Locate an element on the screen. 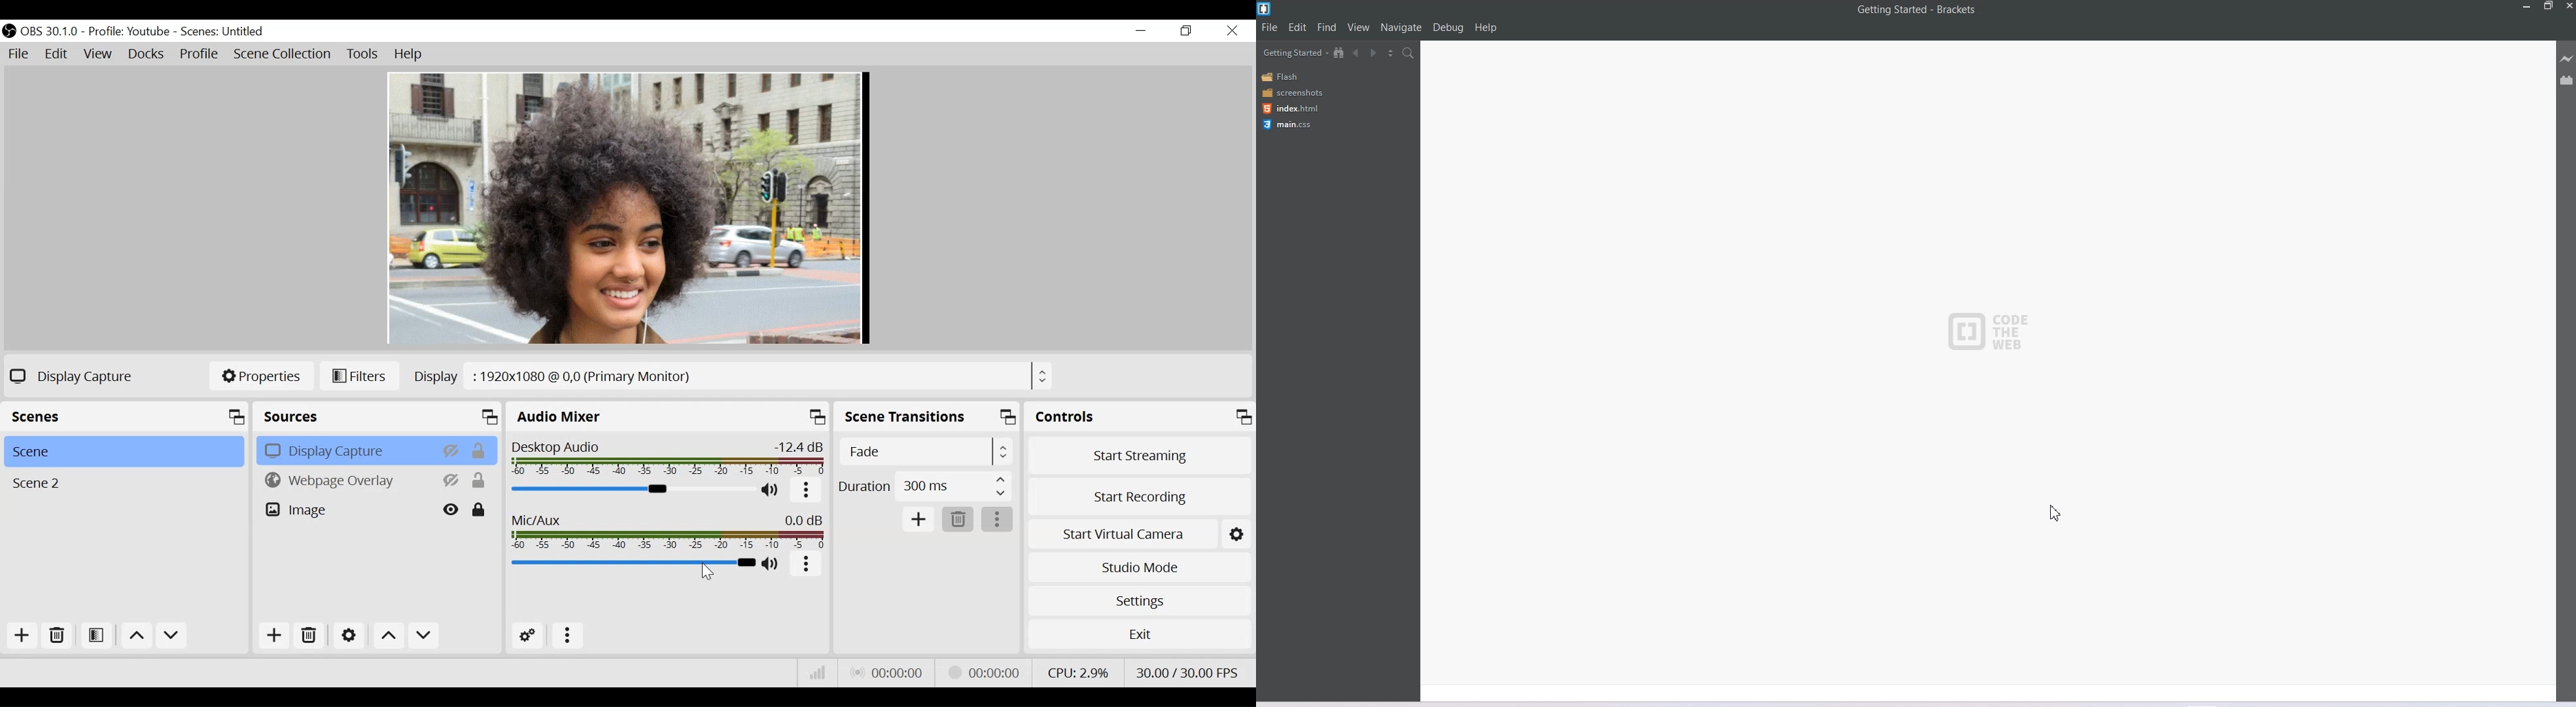 Image resolution: width=2576 pixels, height=728 pixels. Exit is located at coordinates (1140, 634).